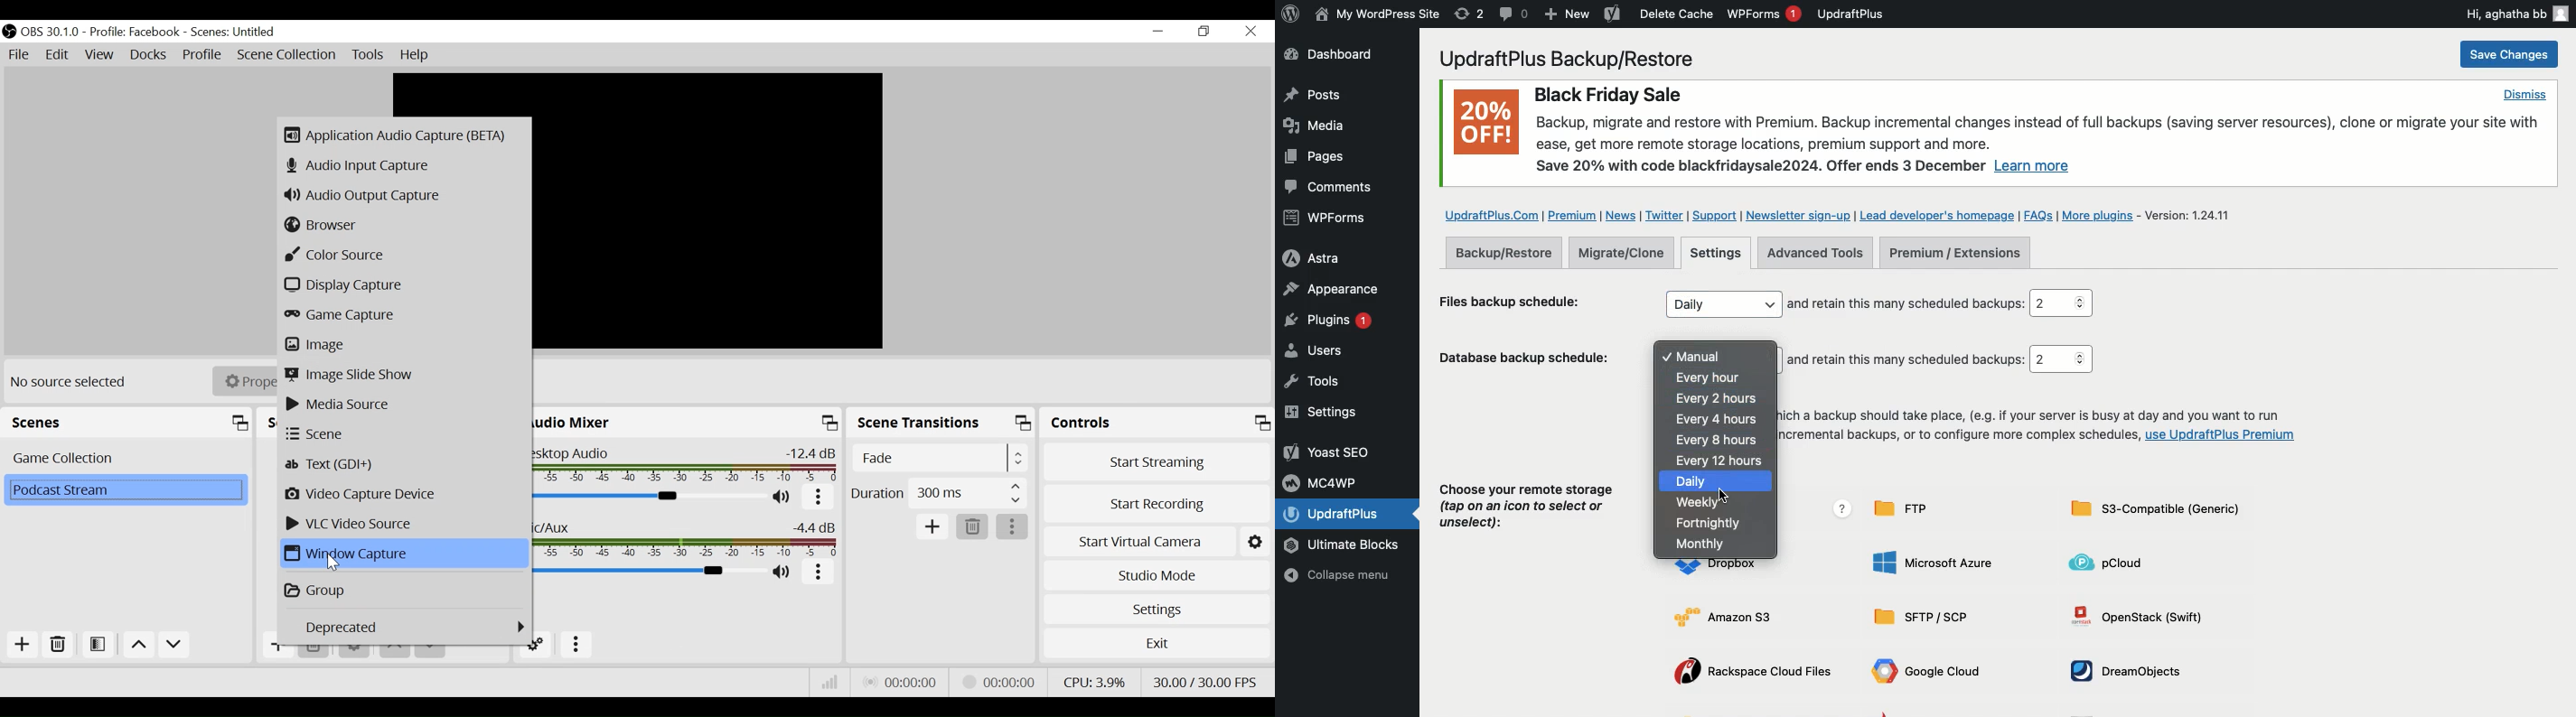 The image size is (2576, 728). I want to click on Image Slide-Show, so click(405, 375).